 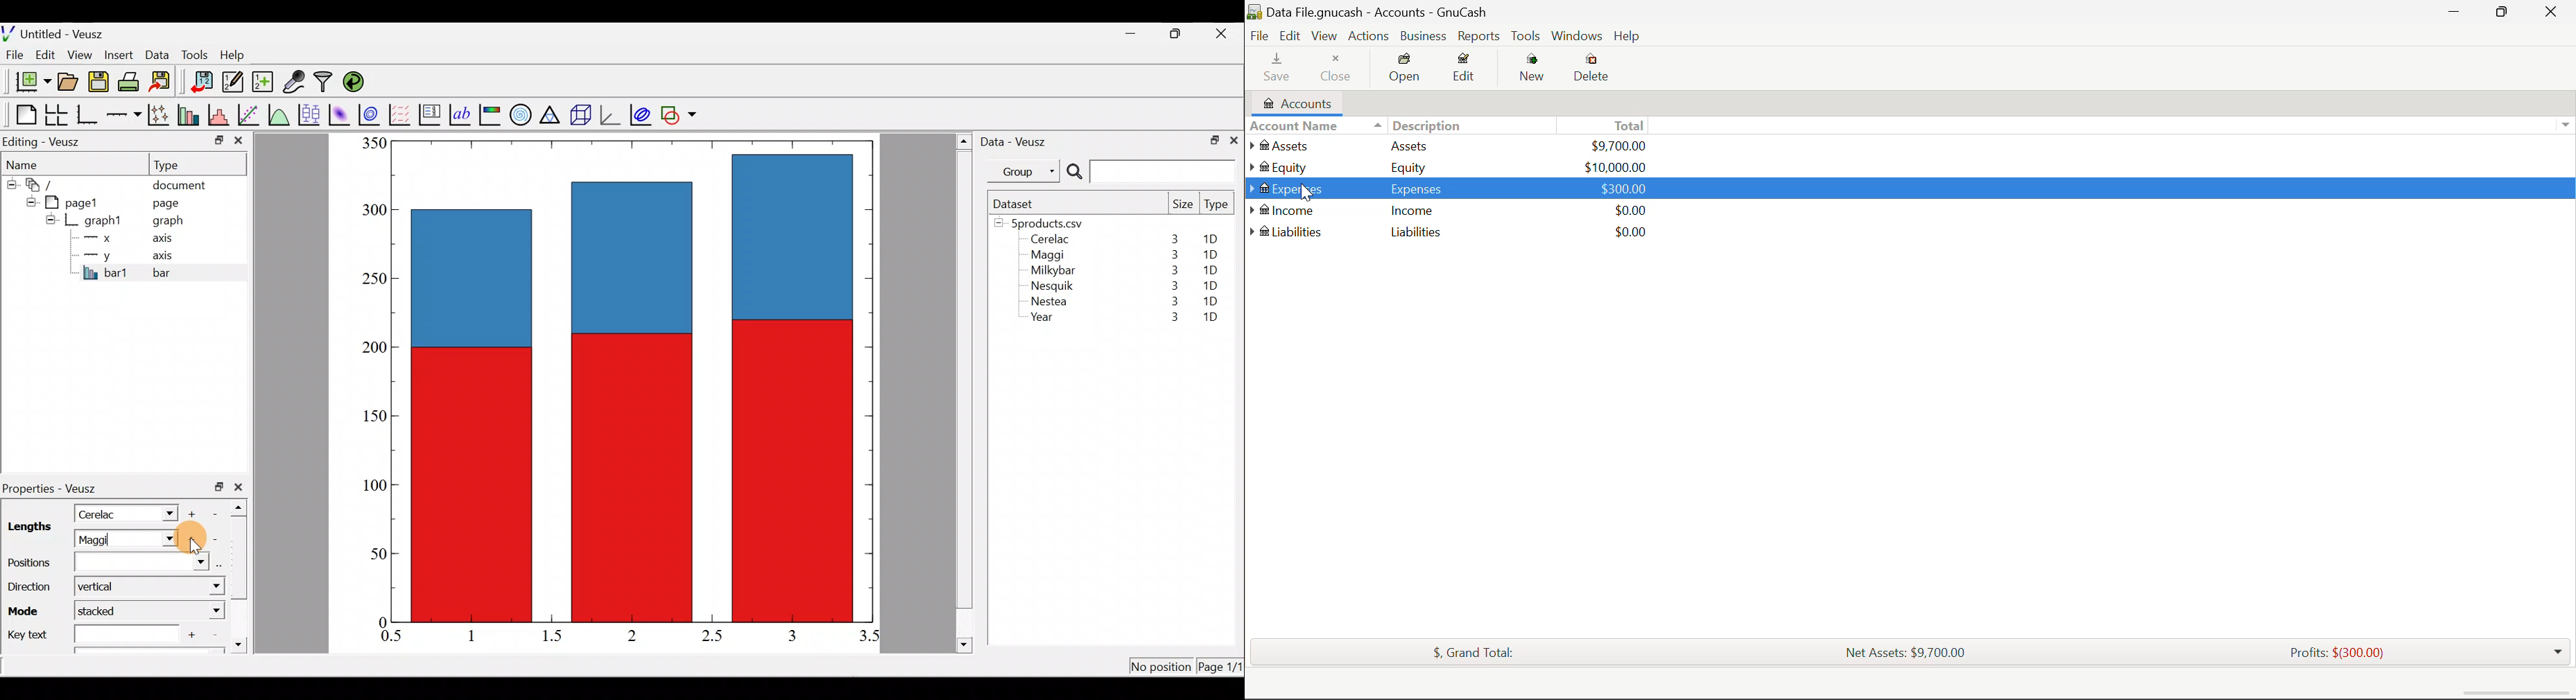 What do you see at coordinates (371, 277) in the screenshot?
I see `250` at bounding box center [371, 277].